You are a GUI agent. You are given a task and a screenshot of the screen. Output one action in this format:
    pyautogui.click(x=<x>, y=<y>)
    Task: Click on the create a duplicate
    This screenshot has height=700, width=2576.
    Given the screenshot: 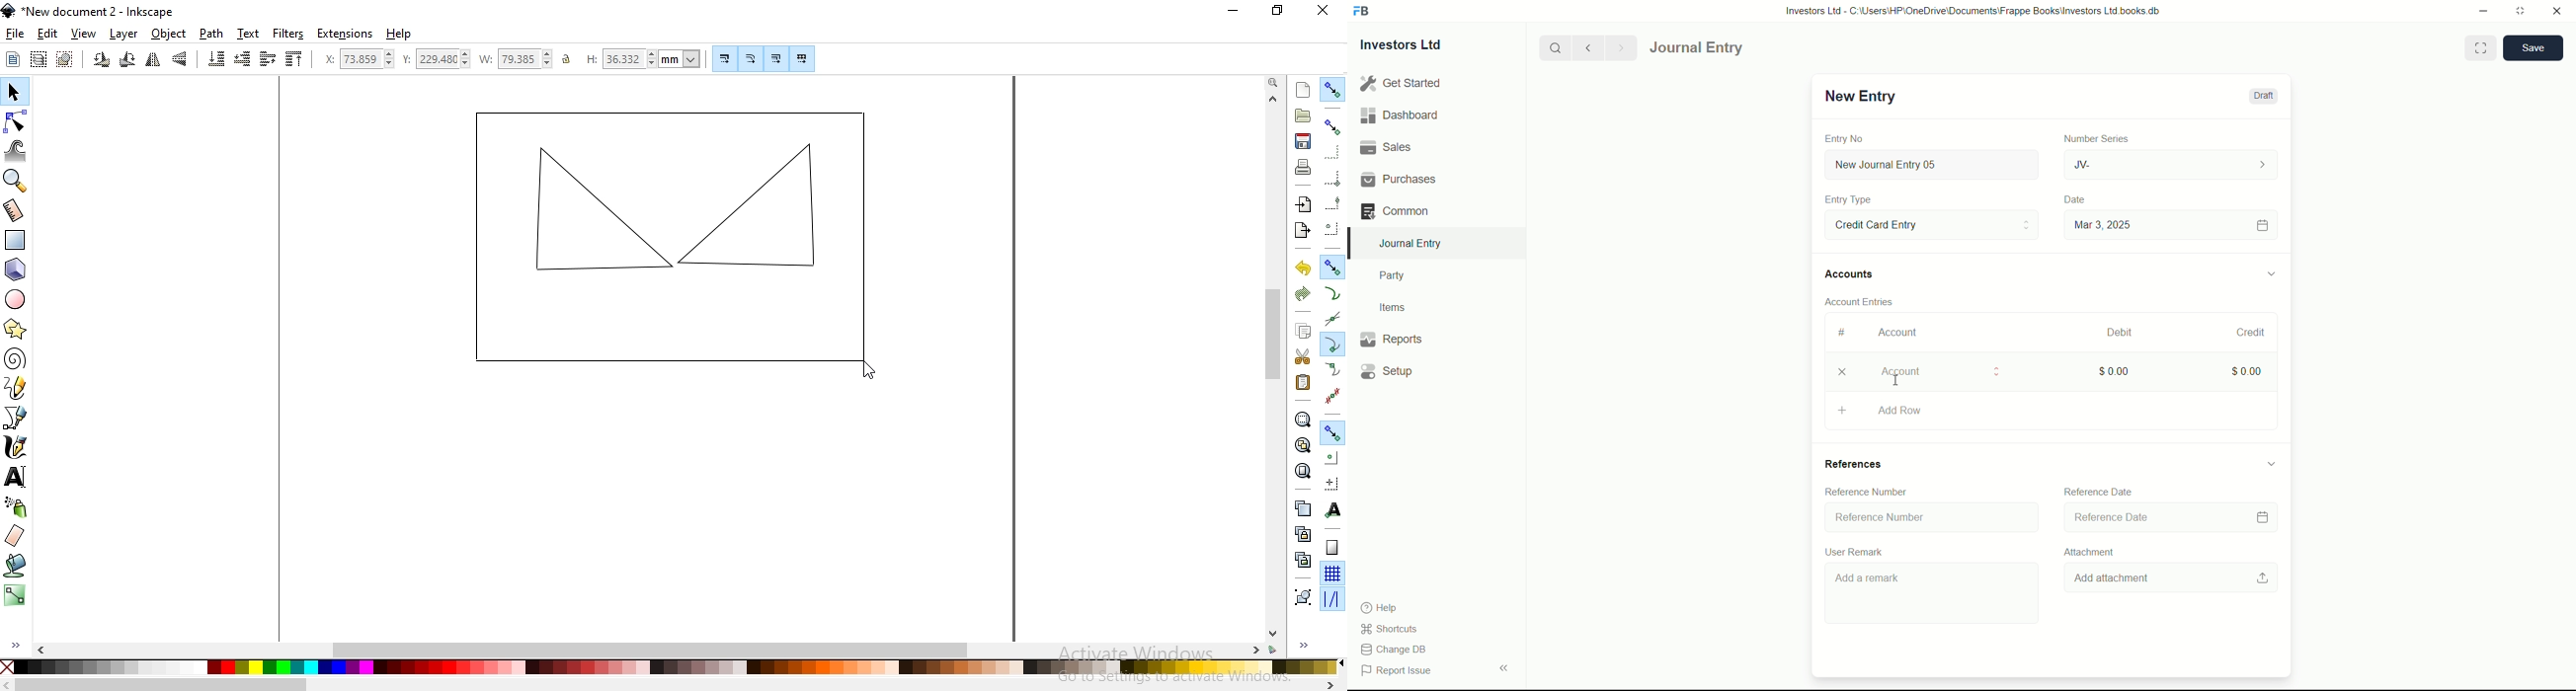 What is the action you would take?
    pyautogui.click(x=1302, y=508)
    